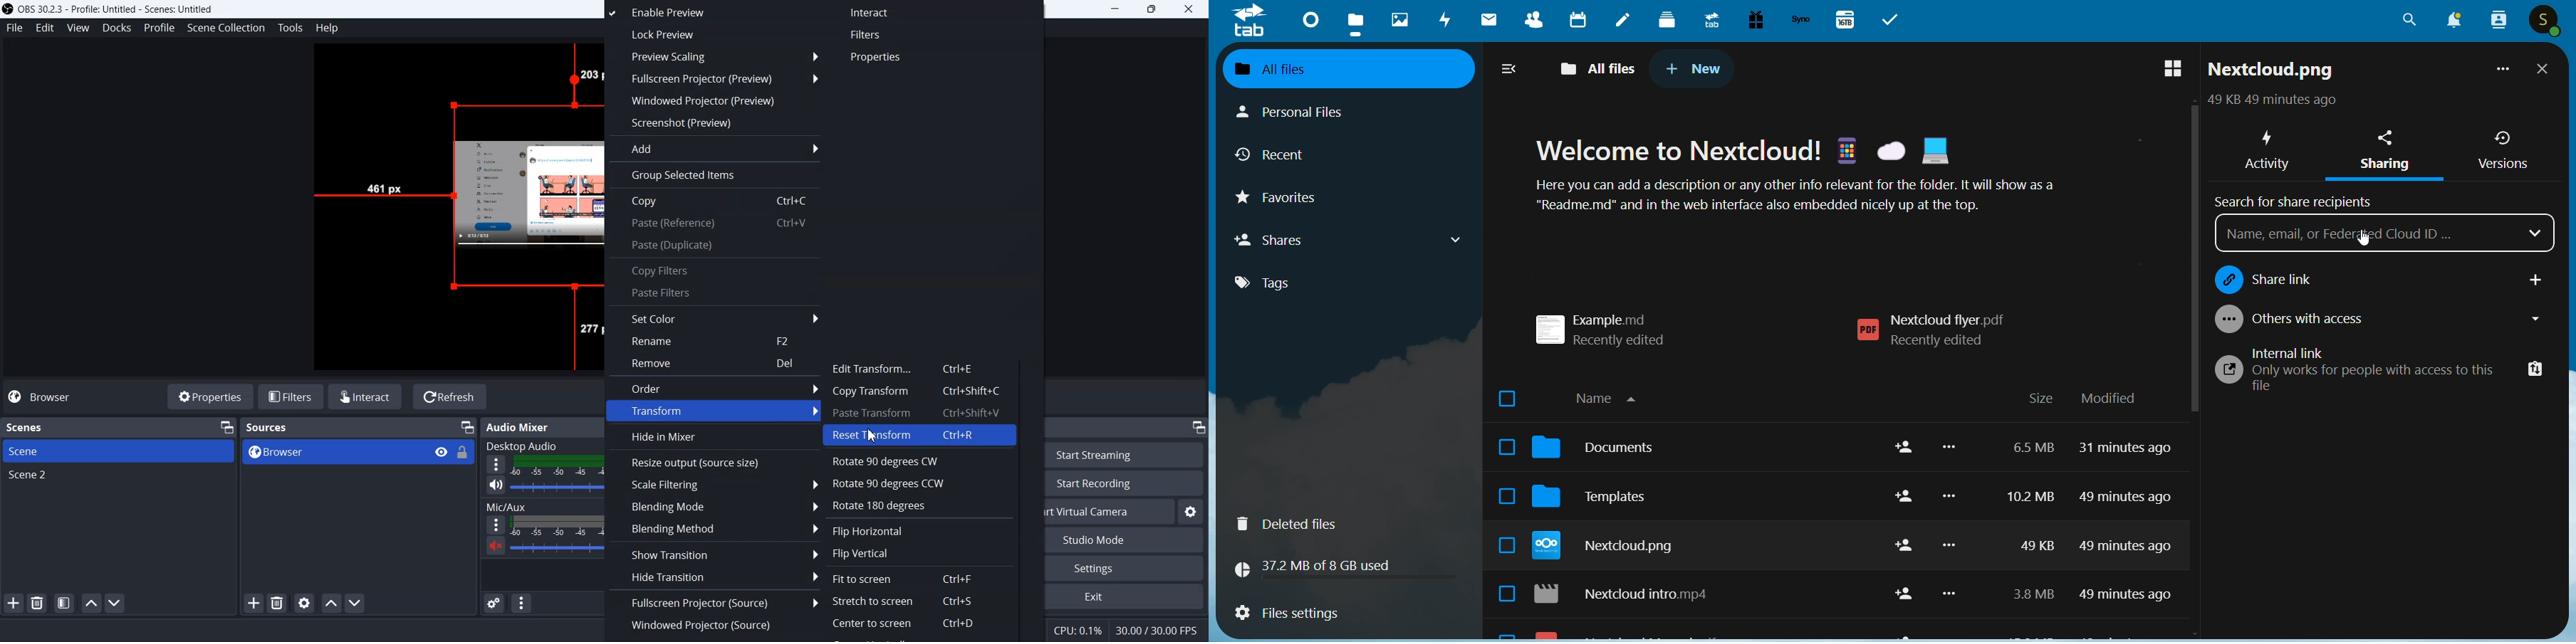 The height and width of the screenshot is (644, 2576). What do you see at coordinates (1610, 325) in the screenshot?
I see `example` at bounding box center [1610, 325].